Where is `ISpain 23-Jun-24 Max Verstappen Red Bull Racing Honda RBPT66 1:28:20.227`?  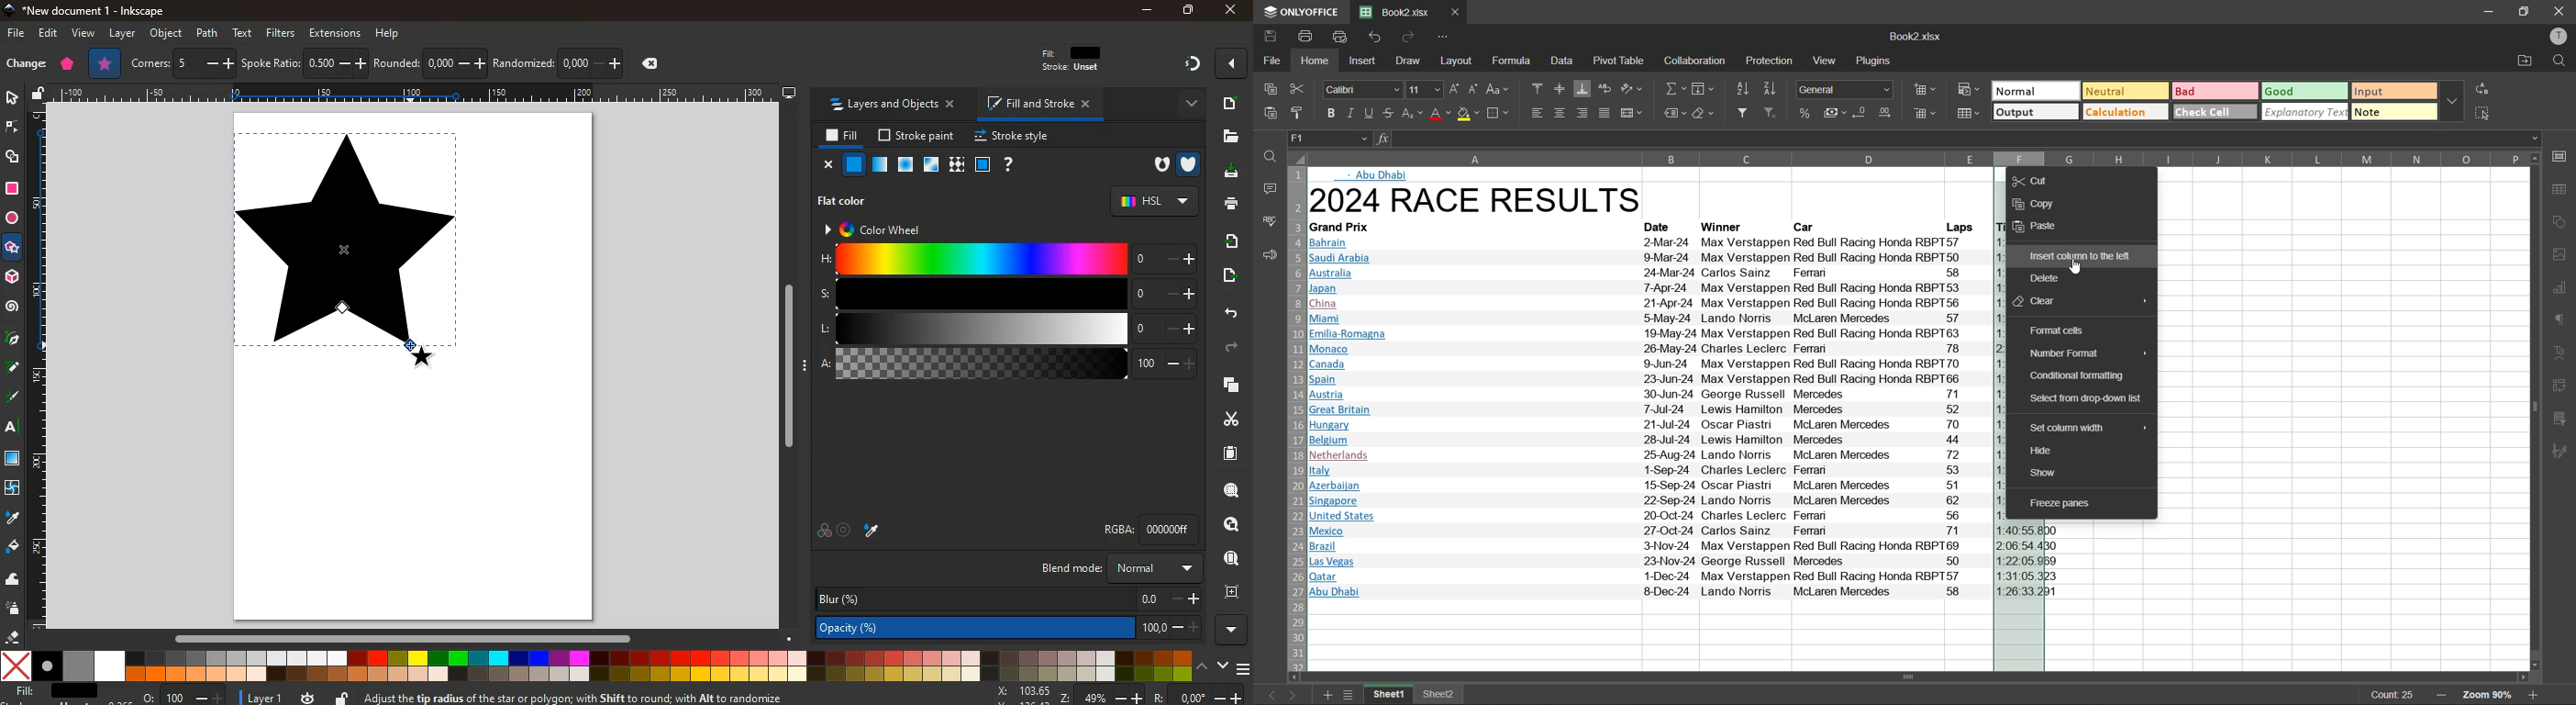 ISpain 23-Jun-24 Max Verstappen Red Bull Racing Honda RBPT66 1:28:20.227 is located at coordinates (1650, 379).